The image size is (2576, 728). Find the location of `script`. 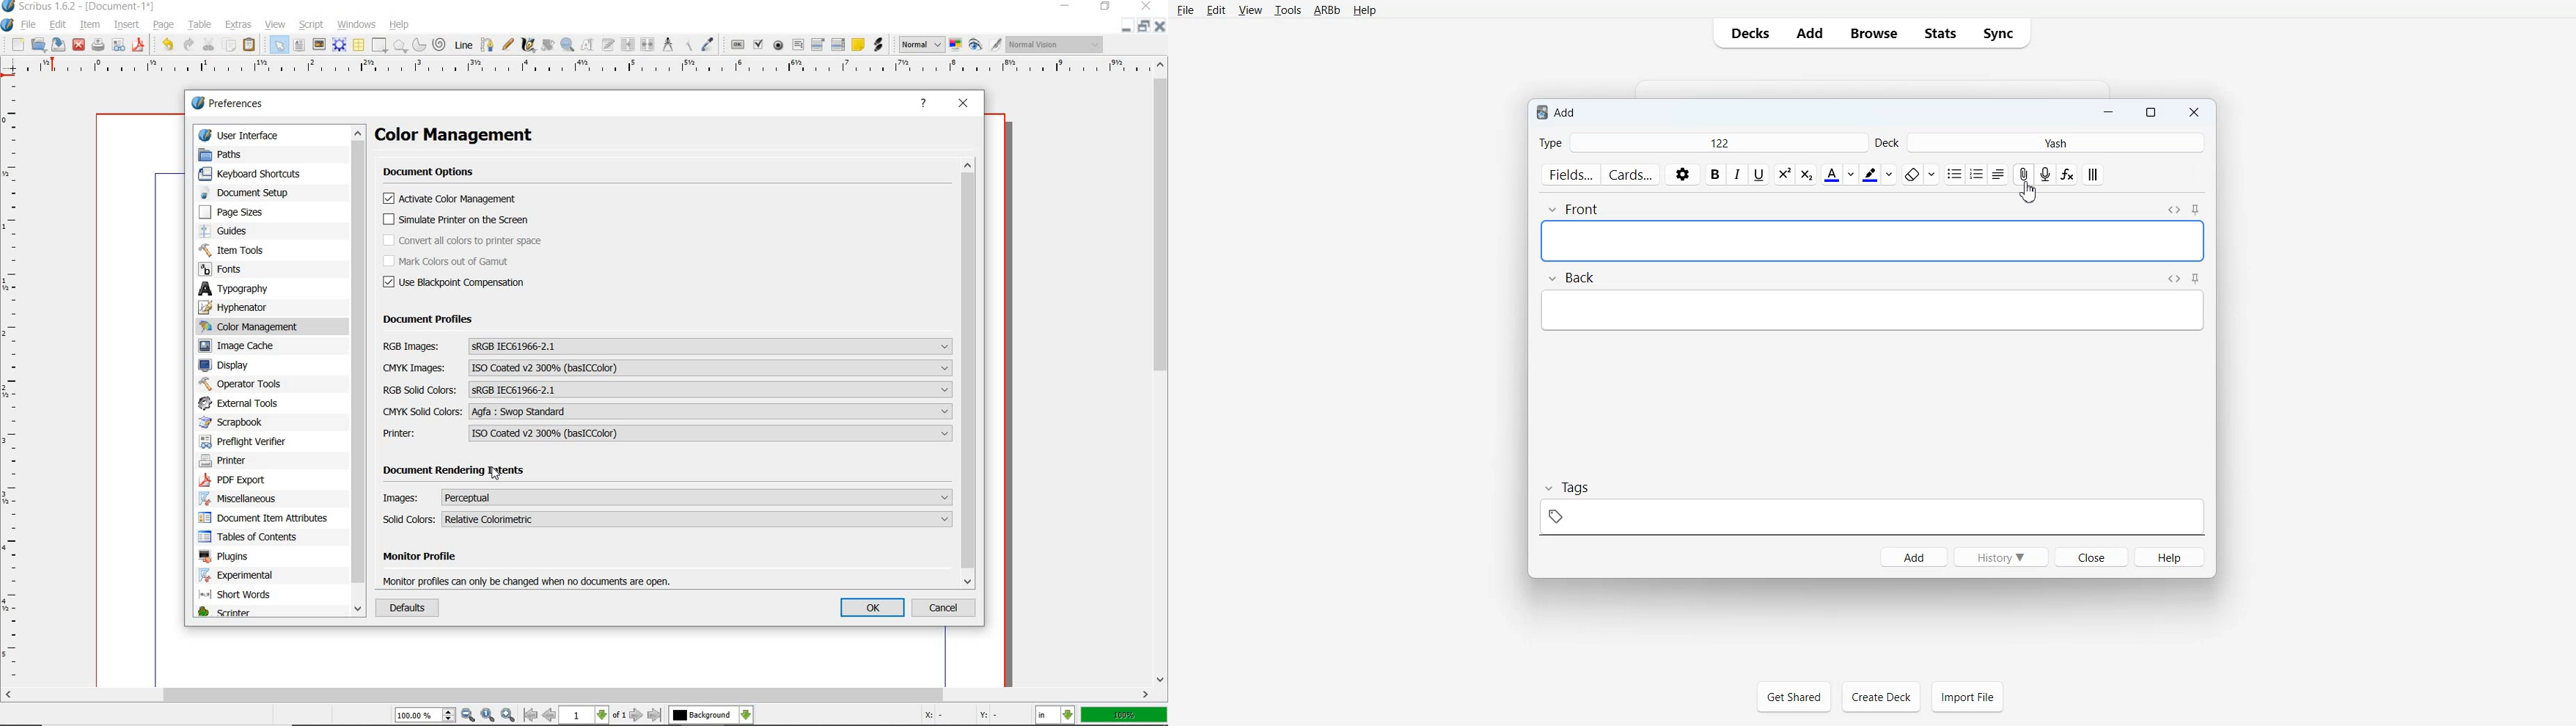

script is located at coordinates (312, 25).